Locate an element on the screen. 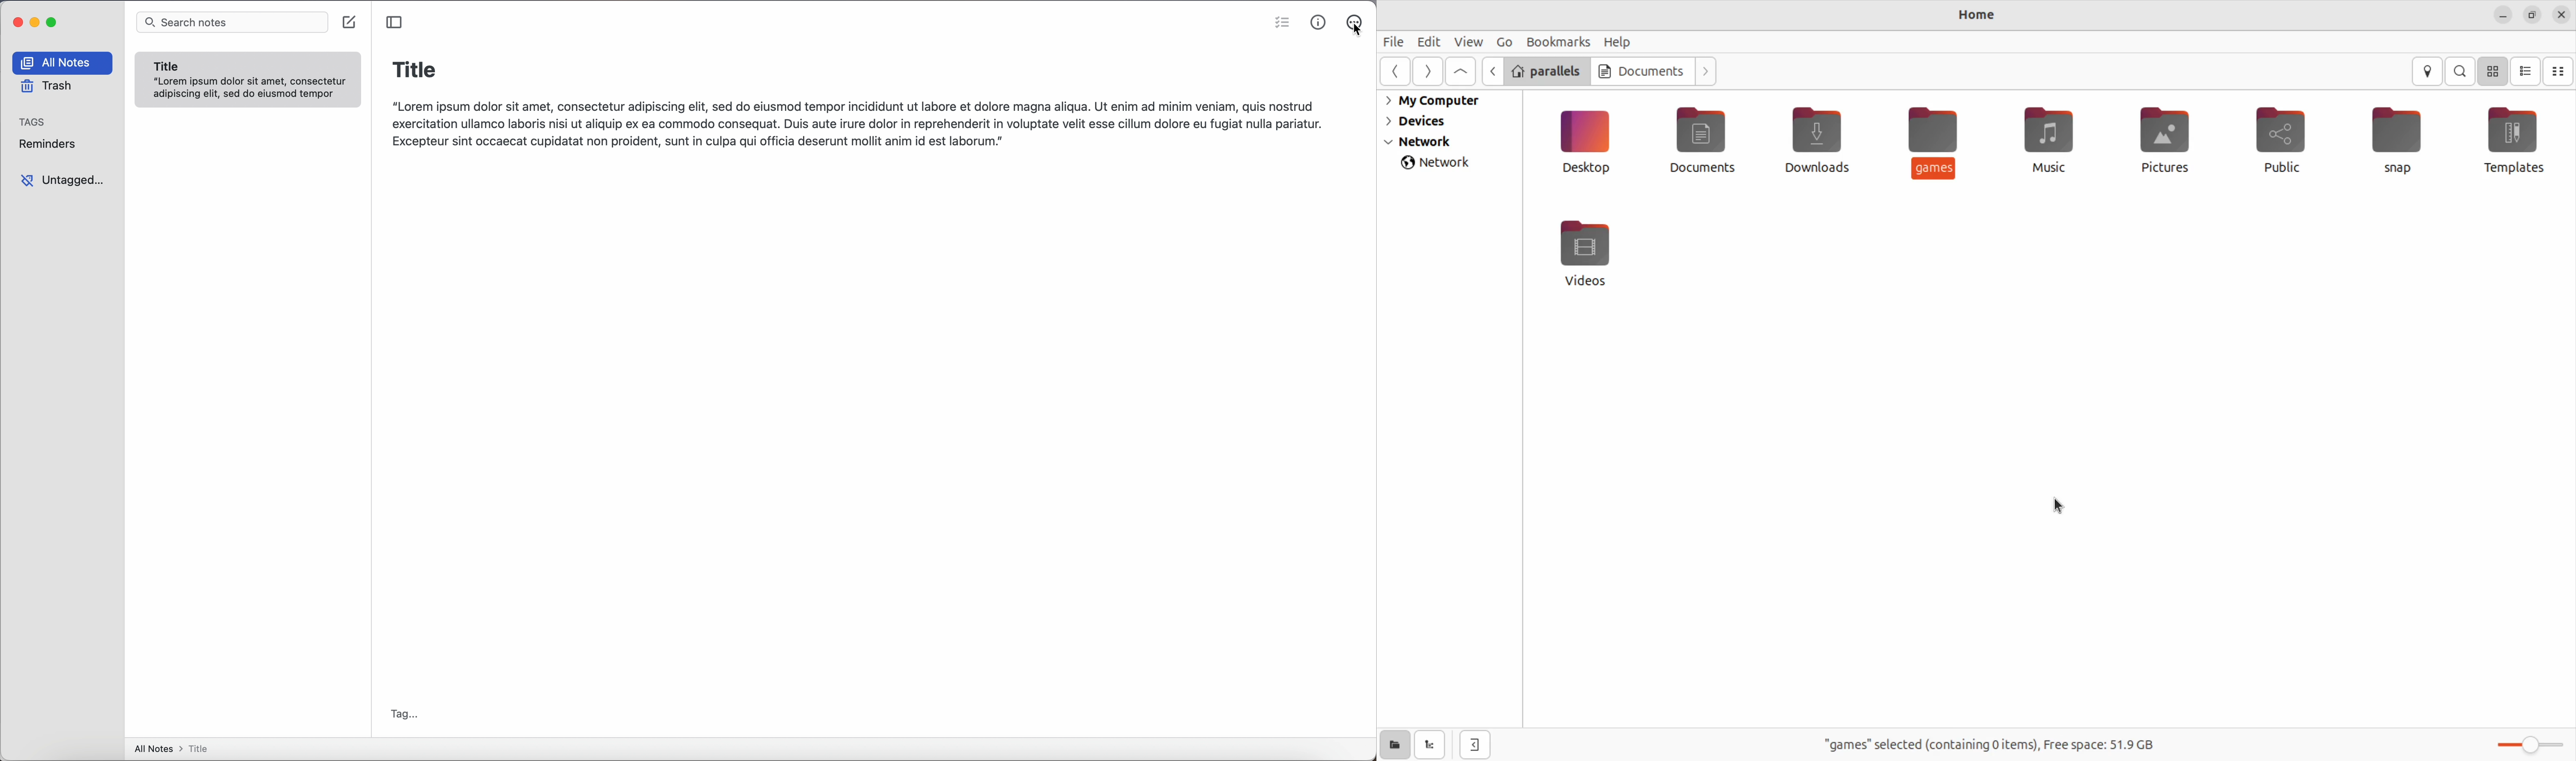 This screenshot has width=2576, height=784. Templates is located at coordinates (2511, 141).